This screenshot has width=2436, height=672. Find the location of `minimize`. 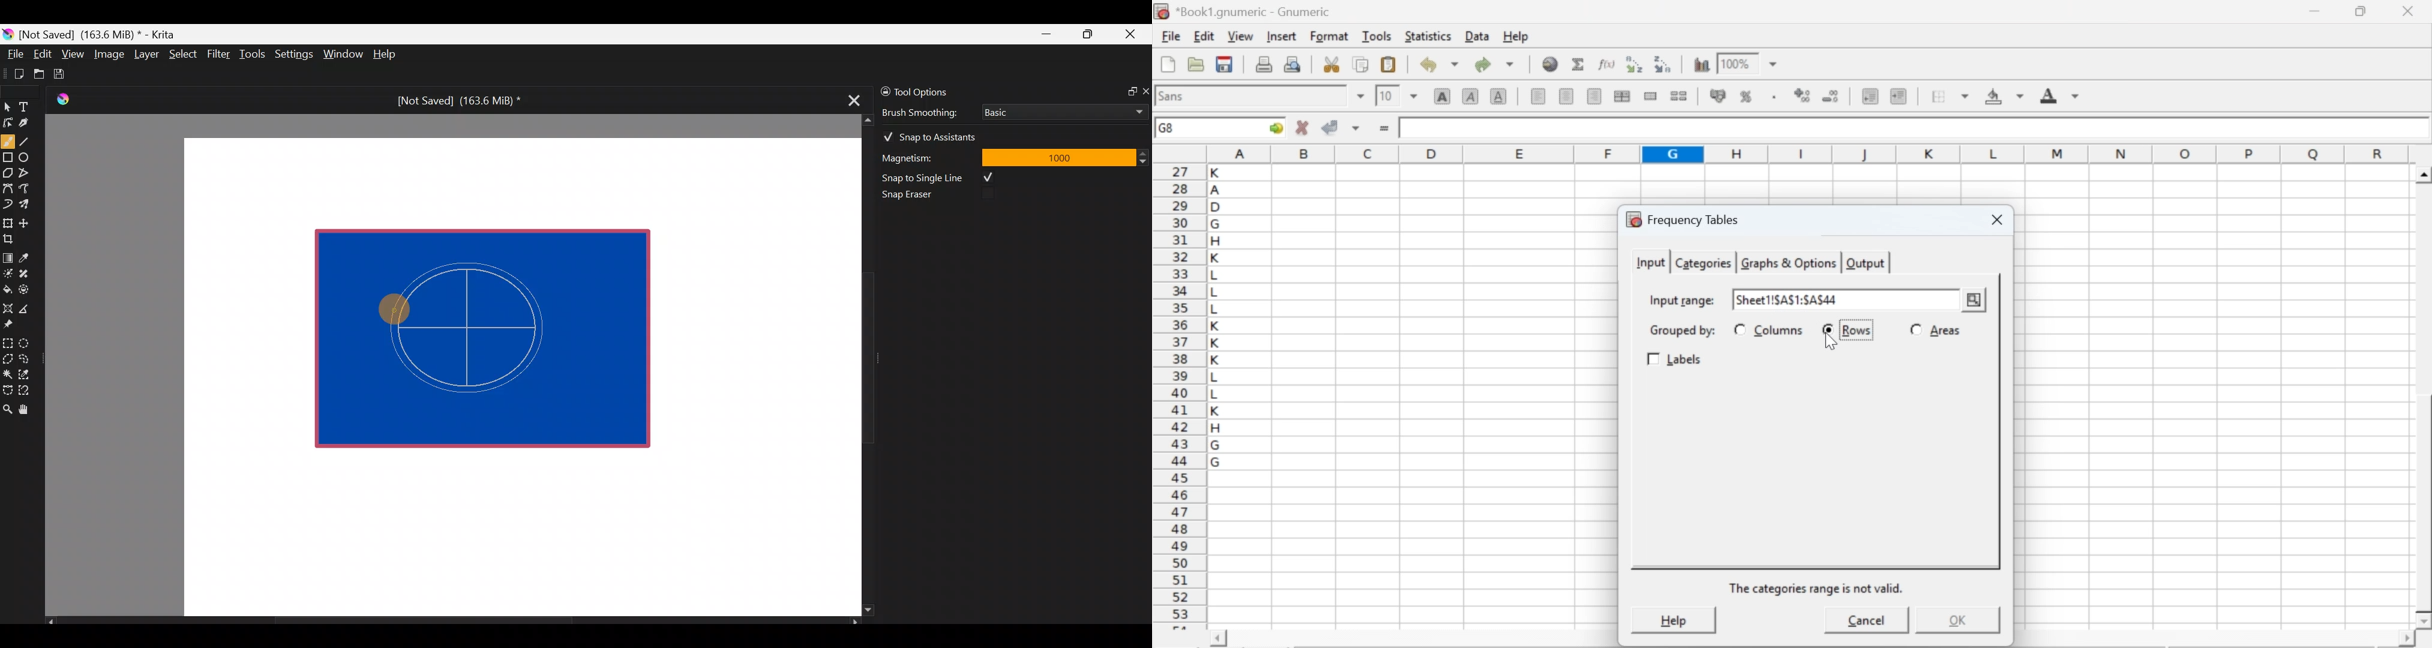

minimize is located at coordinates (2316, 11).